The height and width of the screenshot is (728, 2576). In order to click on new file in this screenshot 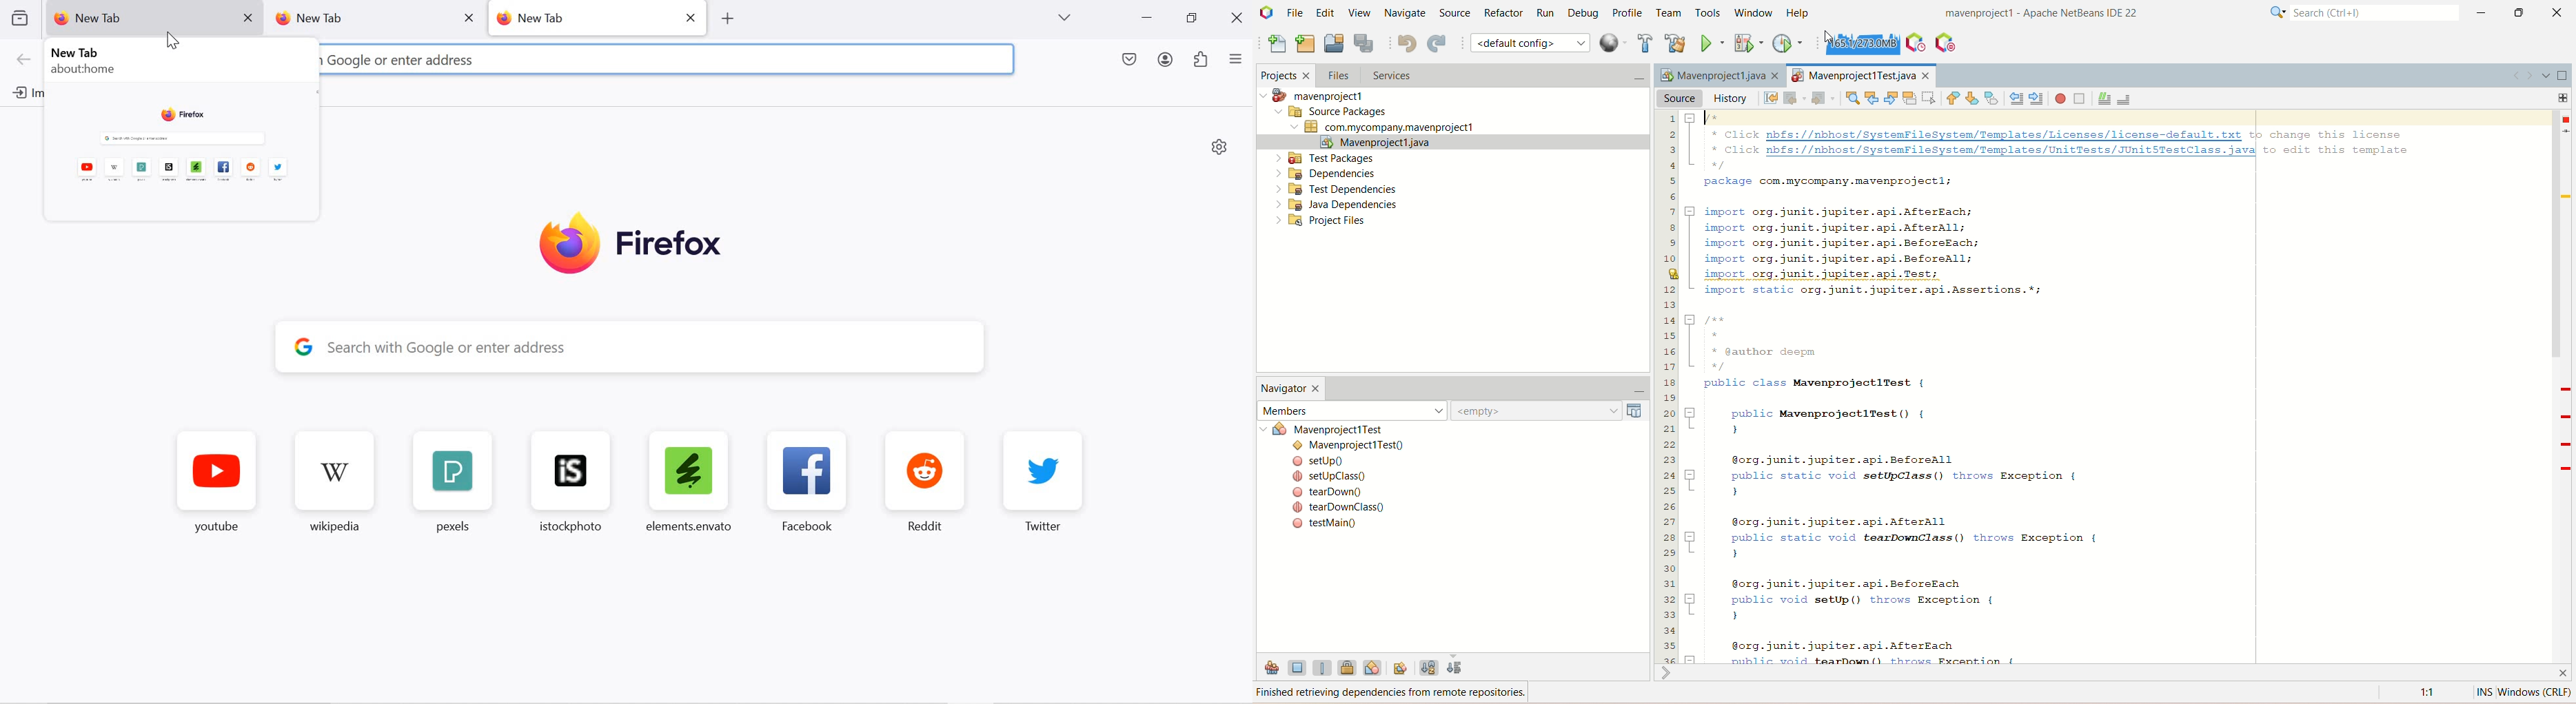, I will do `click(1275, 45)`.